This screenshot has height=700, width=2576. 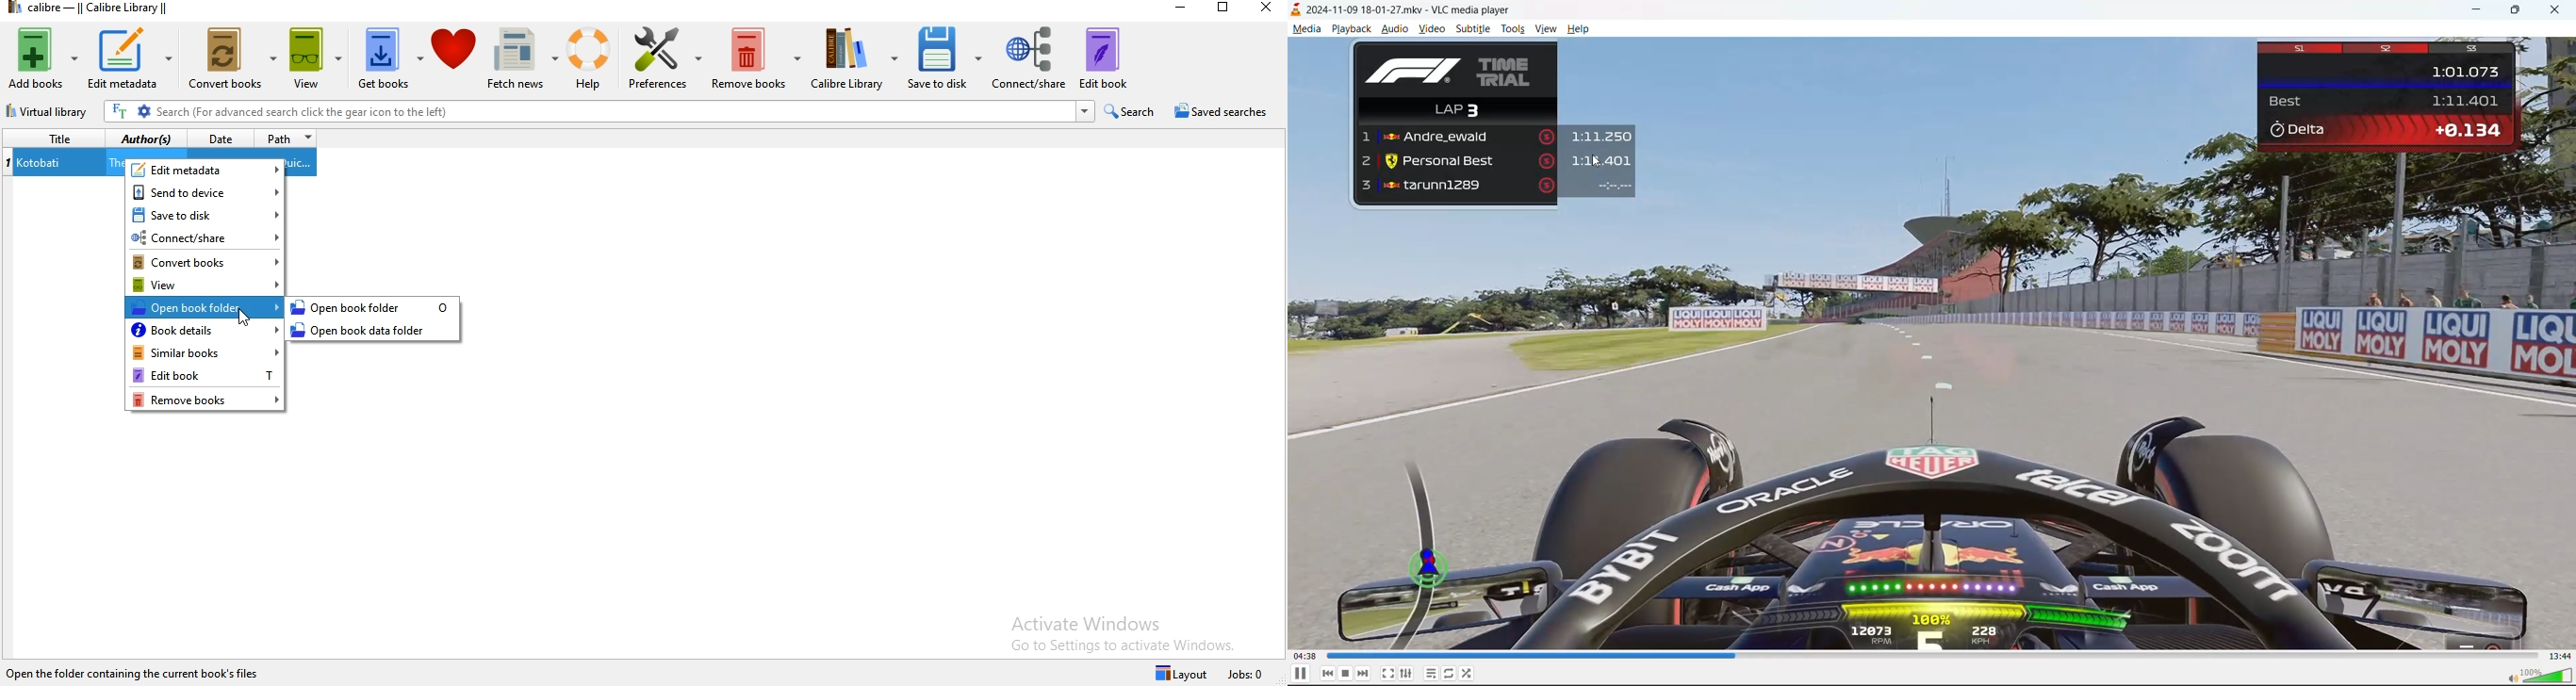 What do you see at coordinates (1124, 630) in the screenshot?
I see `Activate Windows
Go to Settings to activate Windows.` at bounding box center [1124, 630].